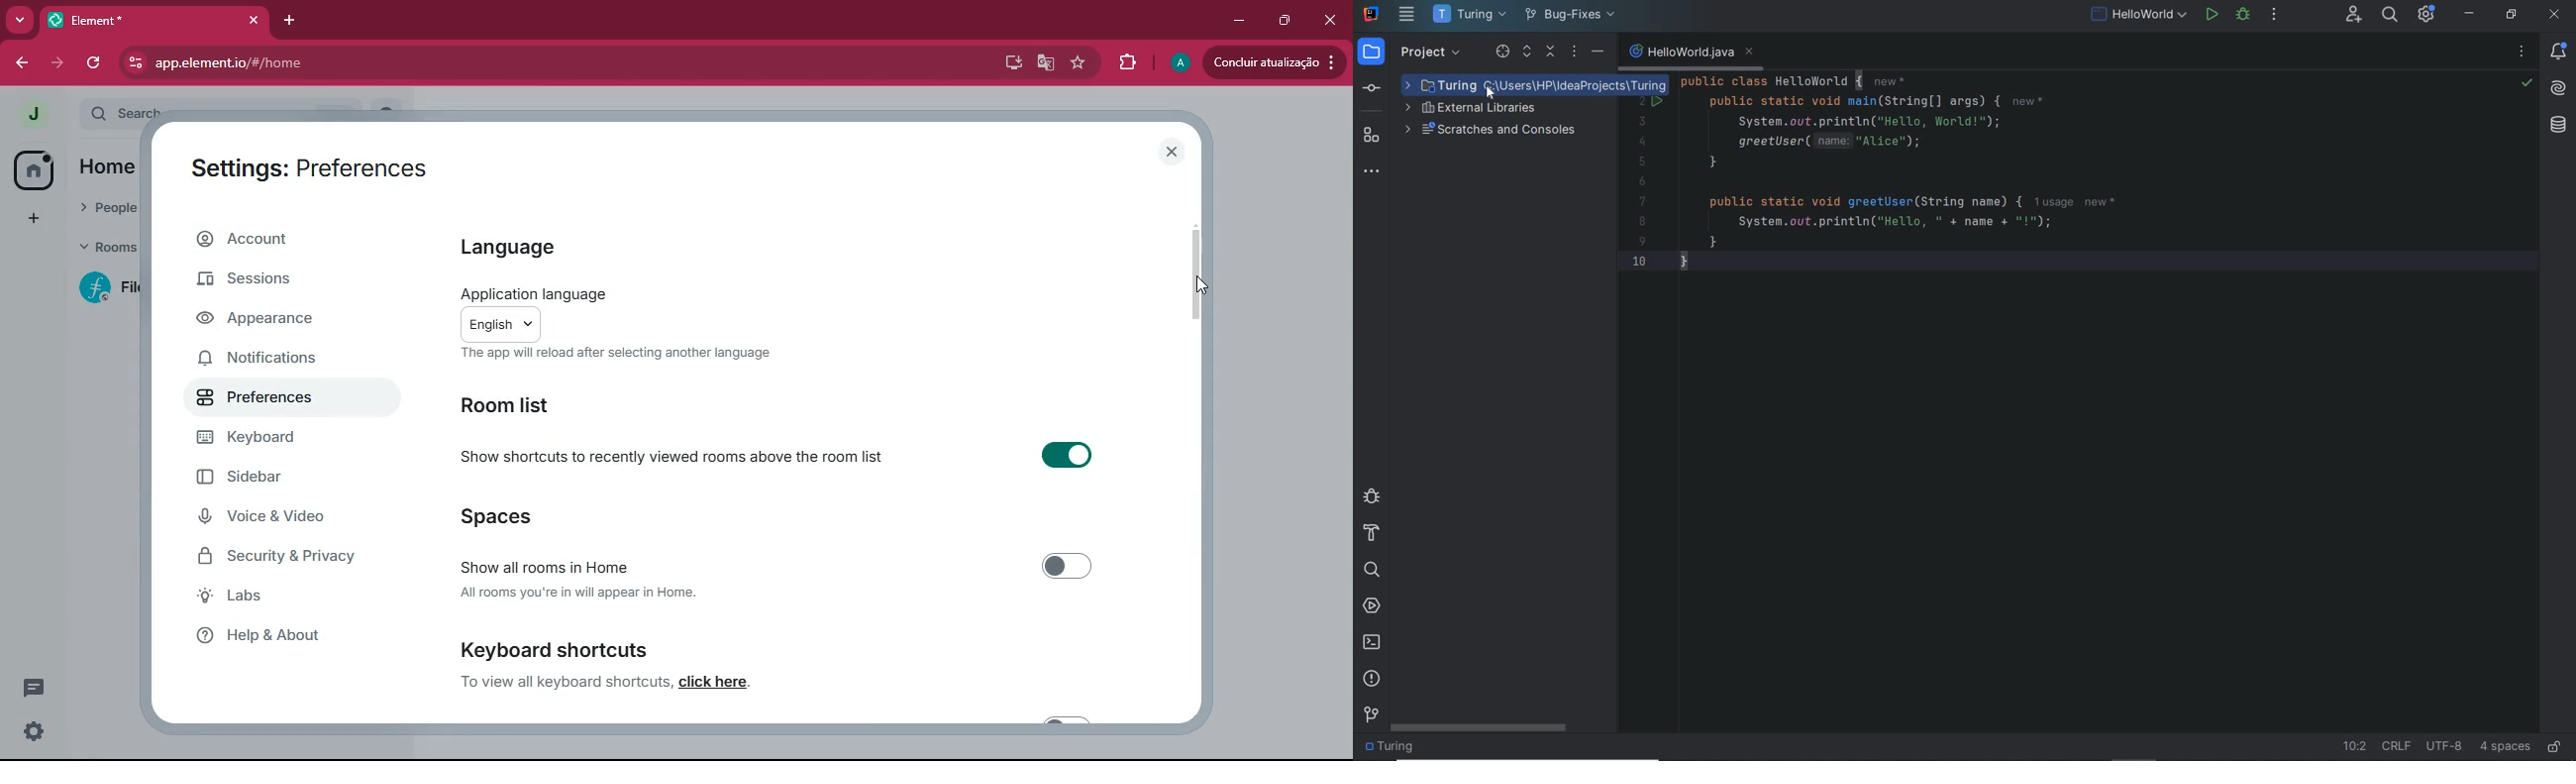 This screenshot has width=2576, height=784. I want to click on settings, so click(37, 732).